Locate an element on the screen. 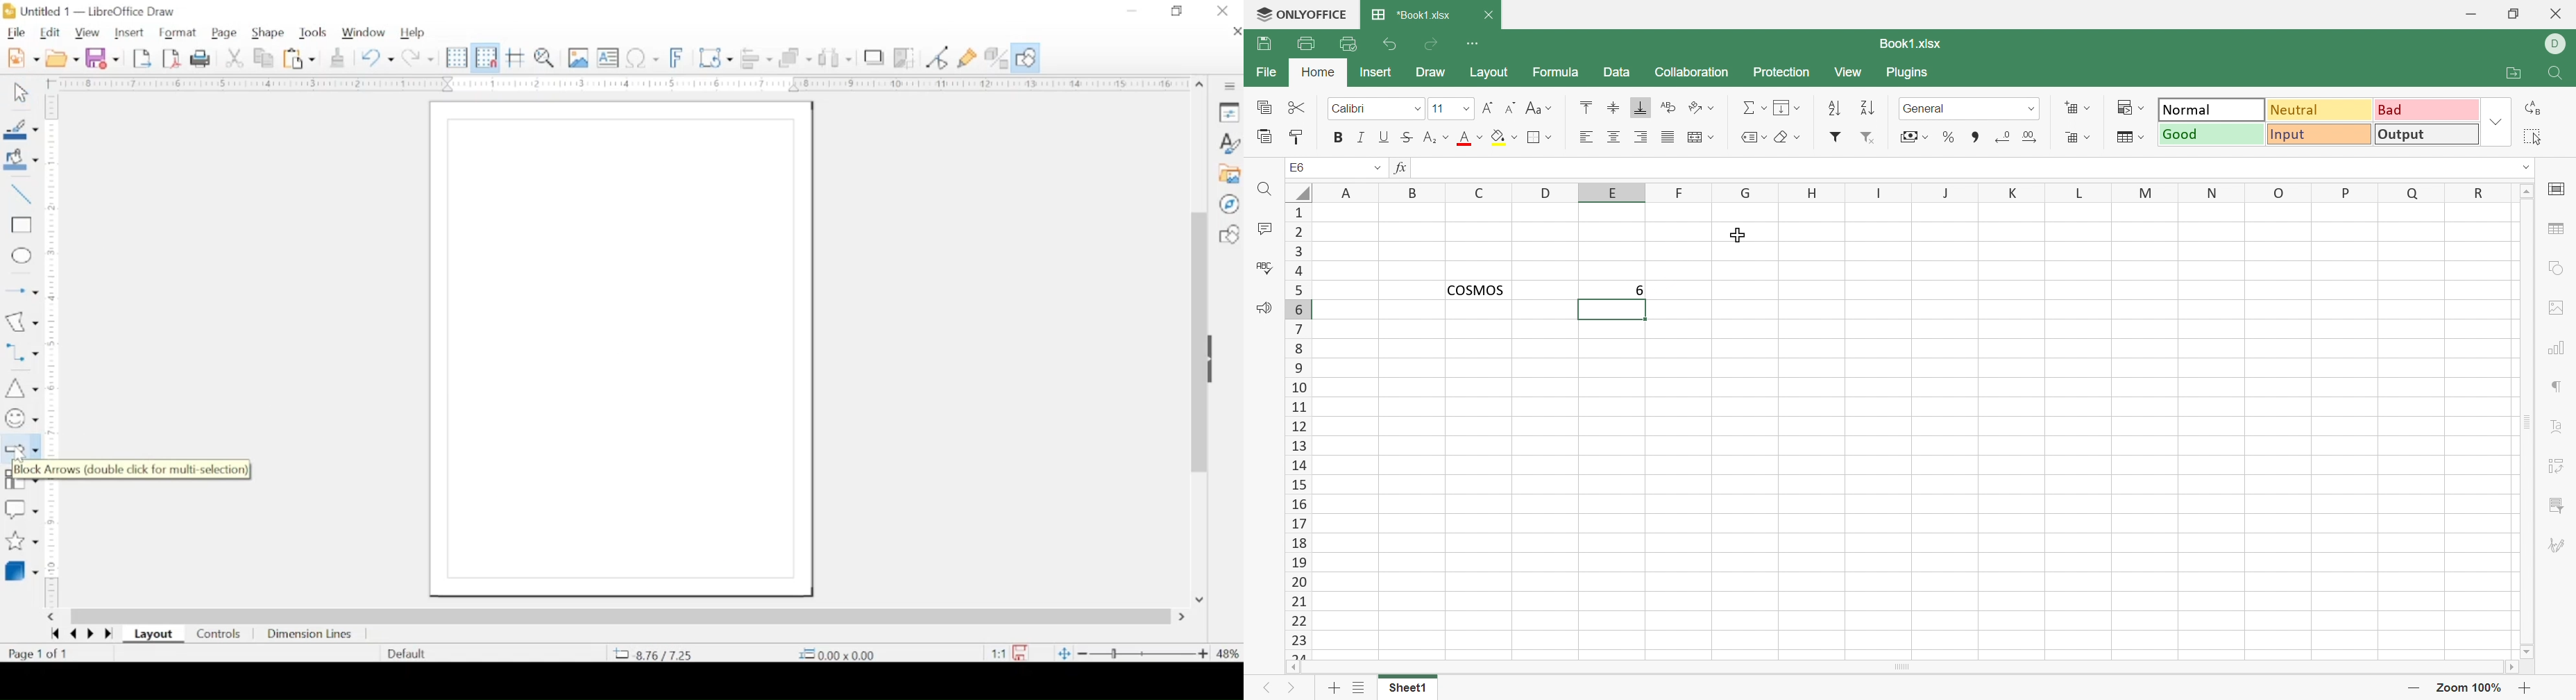  page is located at coordinates (225, 33).